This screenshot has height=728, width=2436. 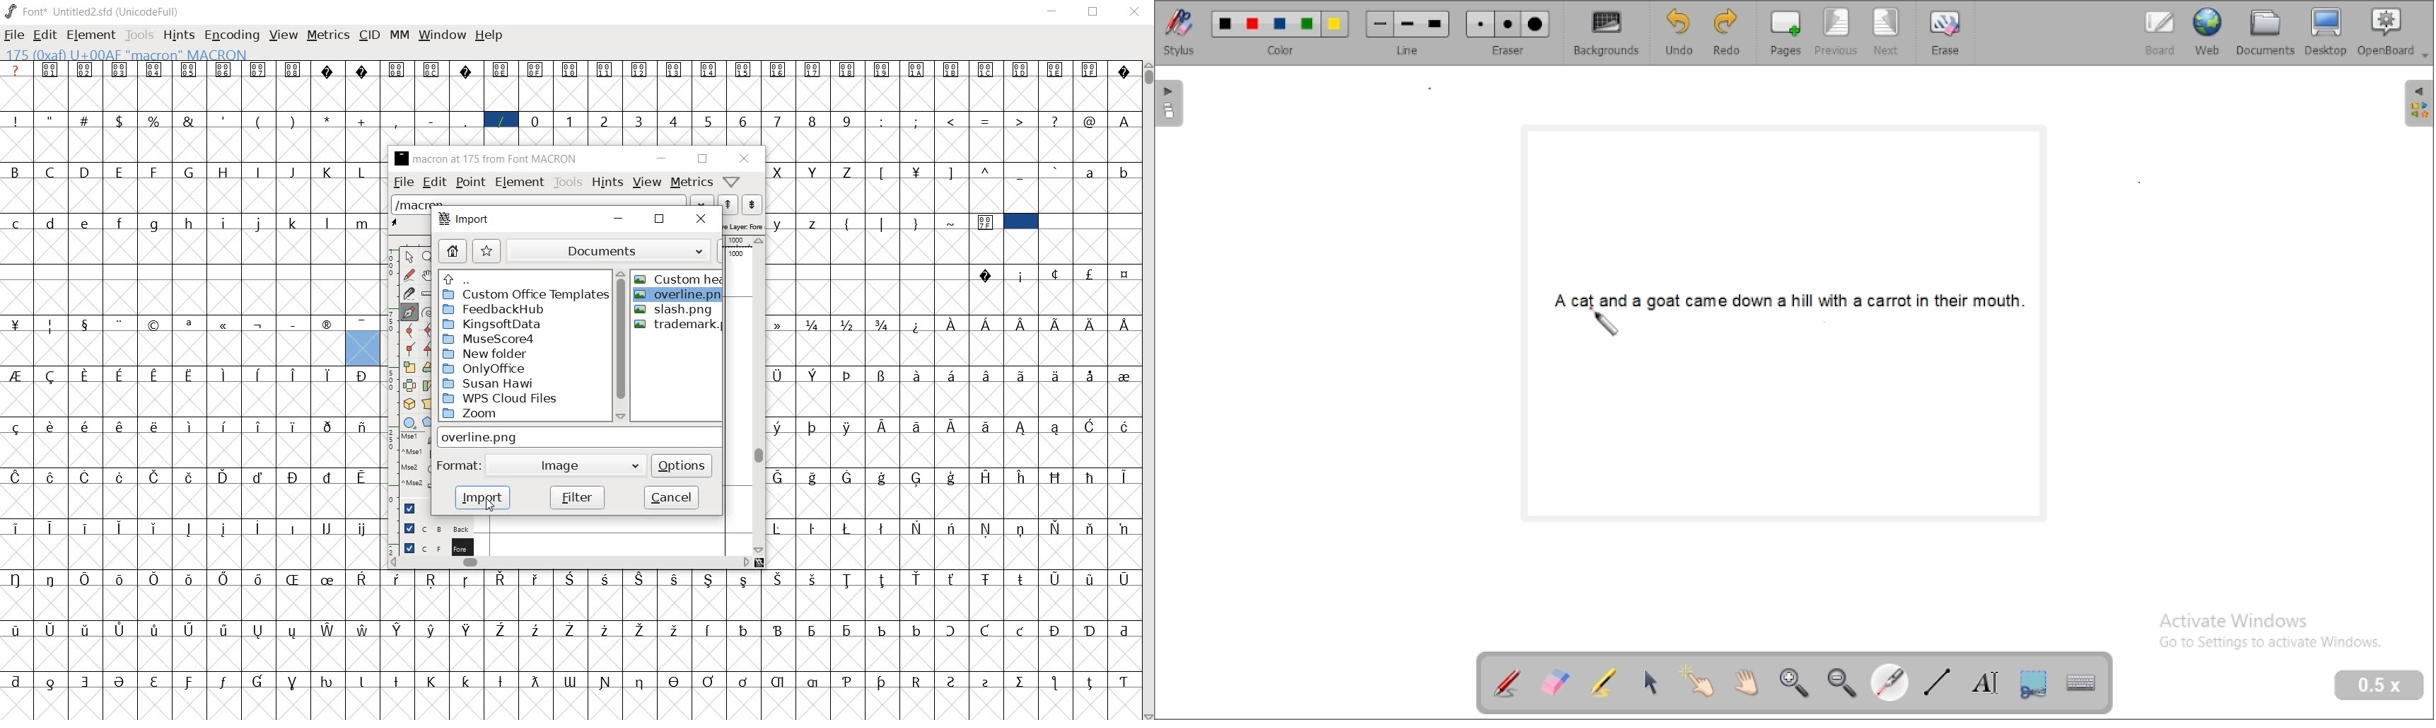 I want to click on Symbol, so click(x=1055, y=70).